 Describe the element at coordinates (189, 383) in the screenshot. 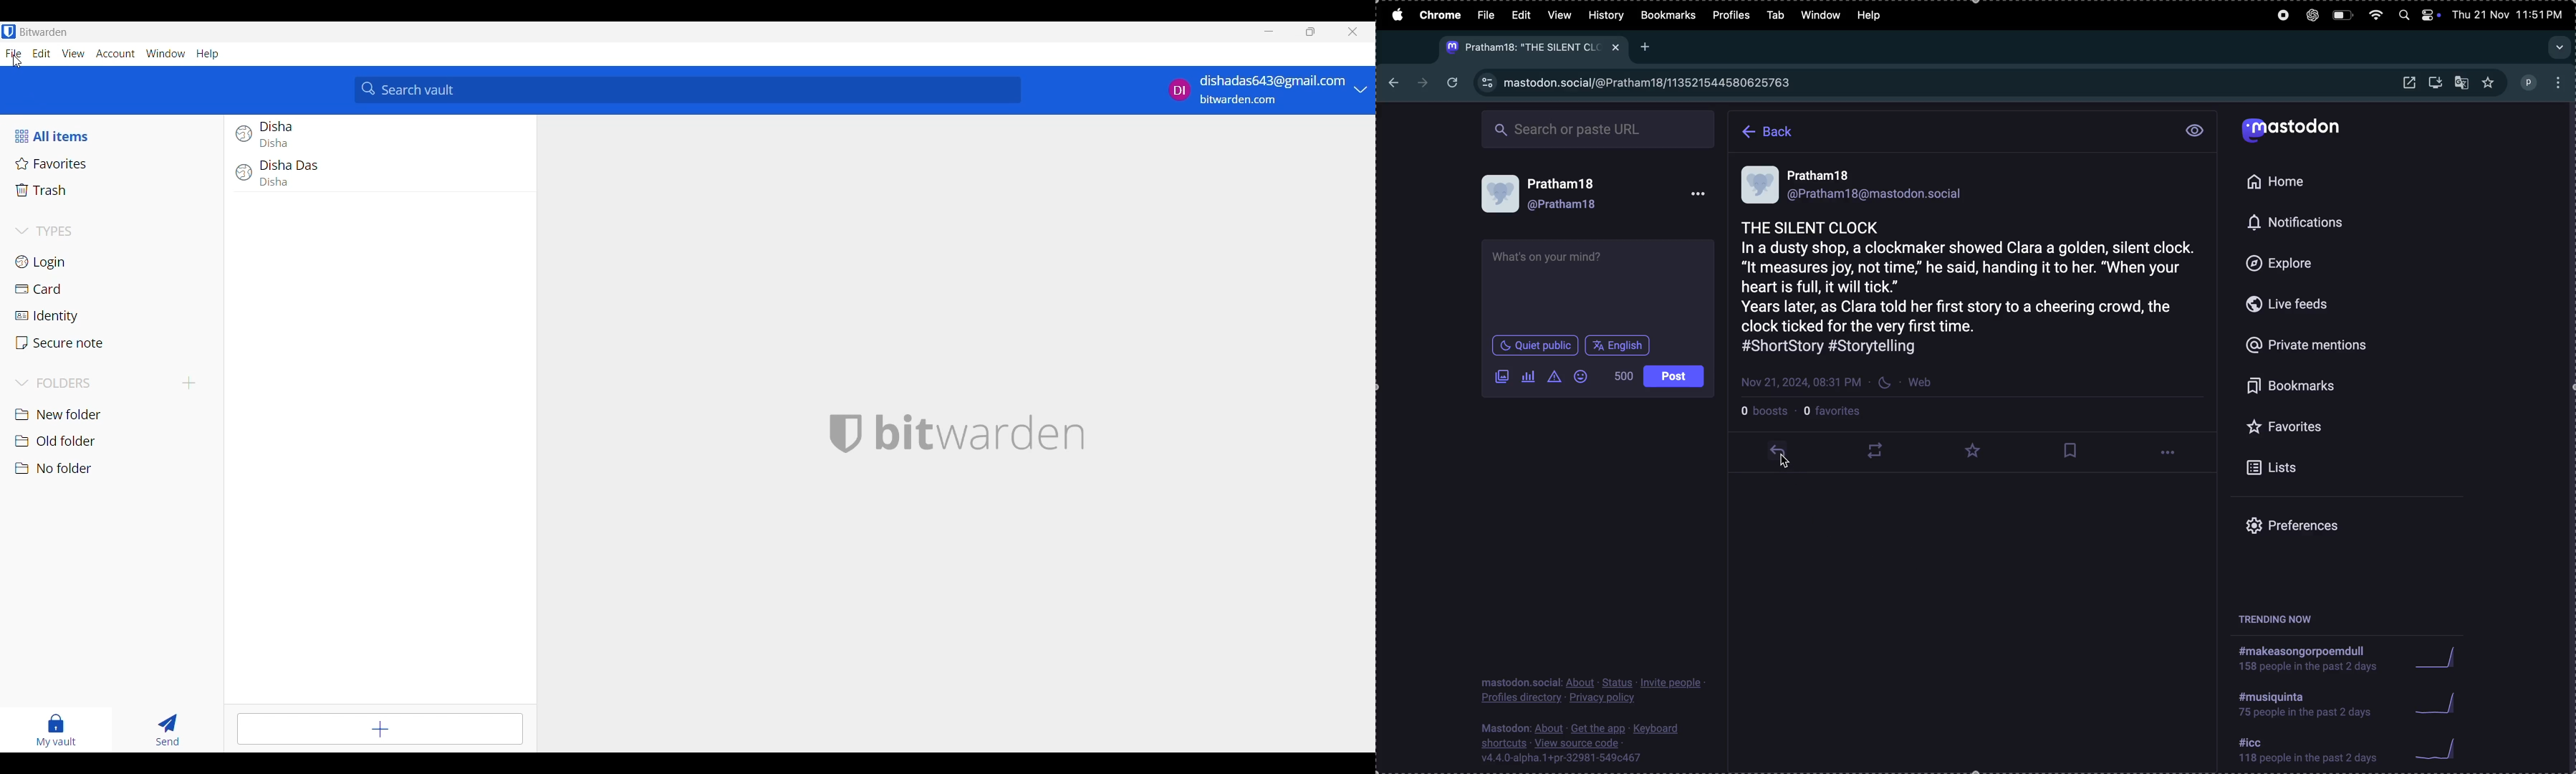

I see `Add new folder` at that location.